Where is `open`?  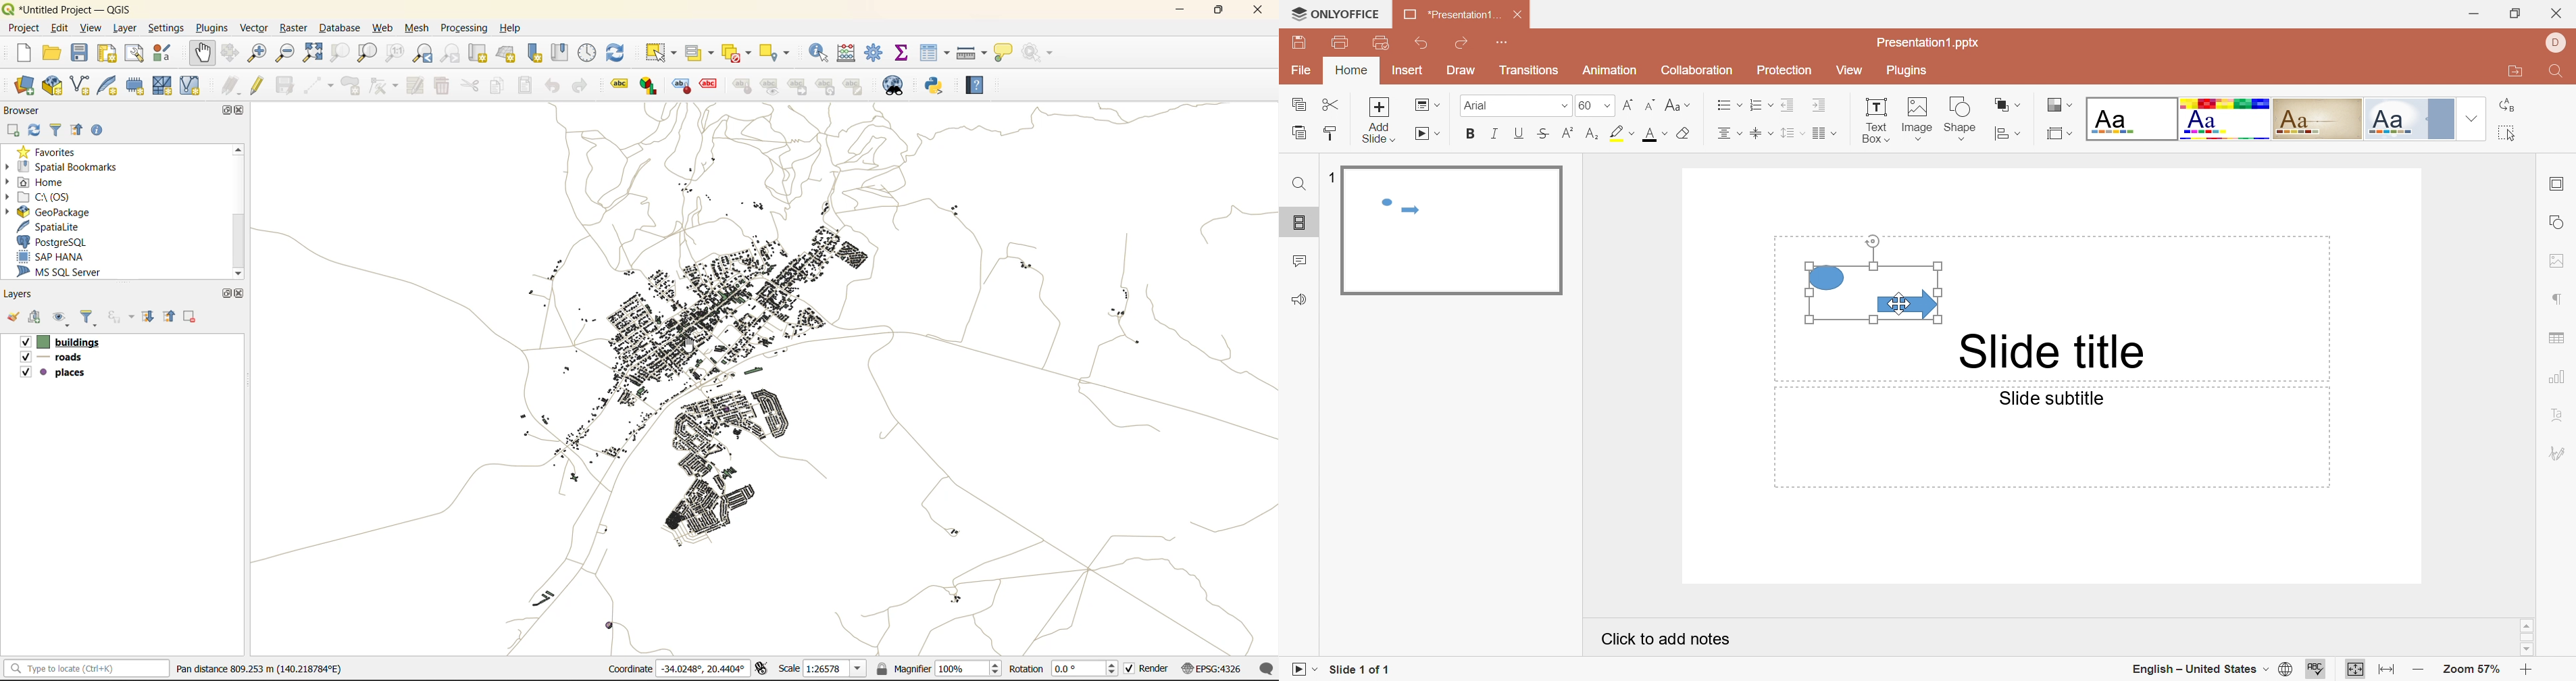 open is located at coordinates (13, 317).